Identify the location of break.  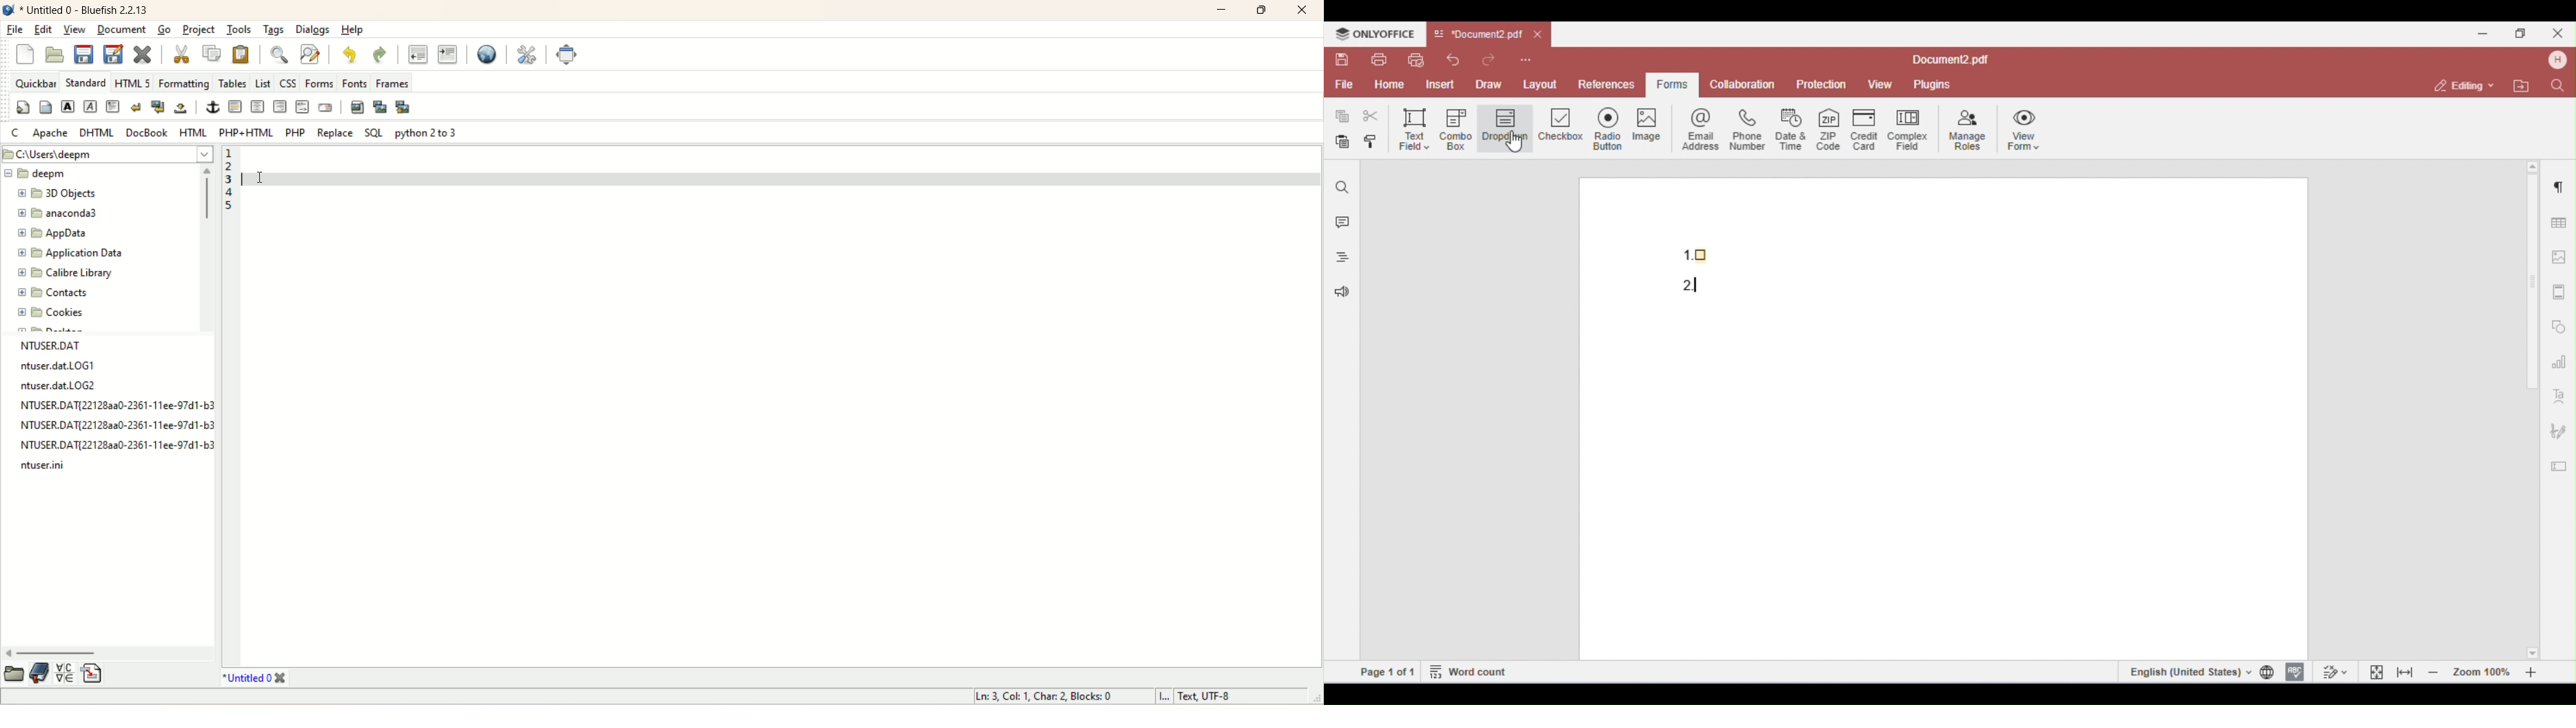
(137, 106).